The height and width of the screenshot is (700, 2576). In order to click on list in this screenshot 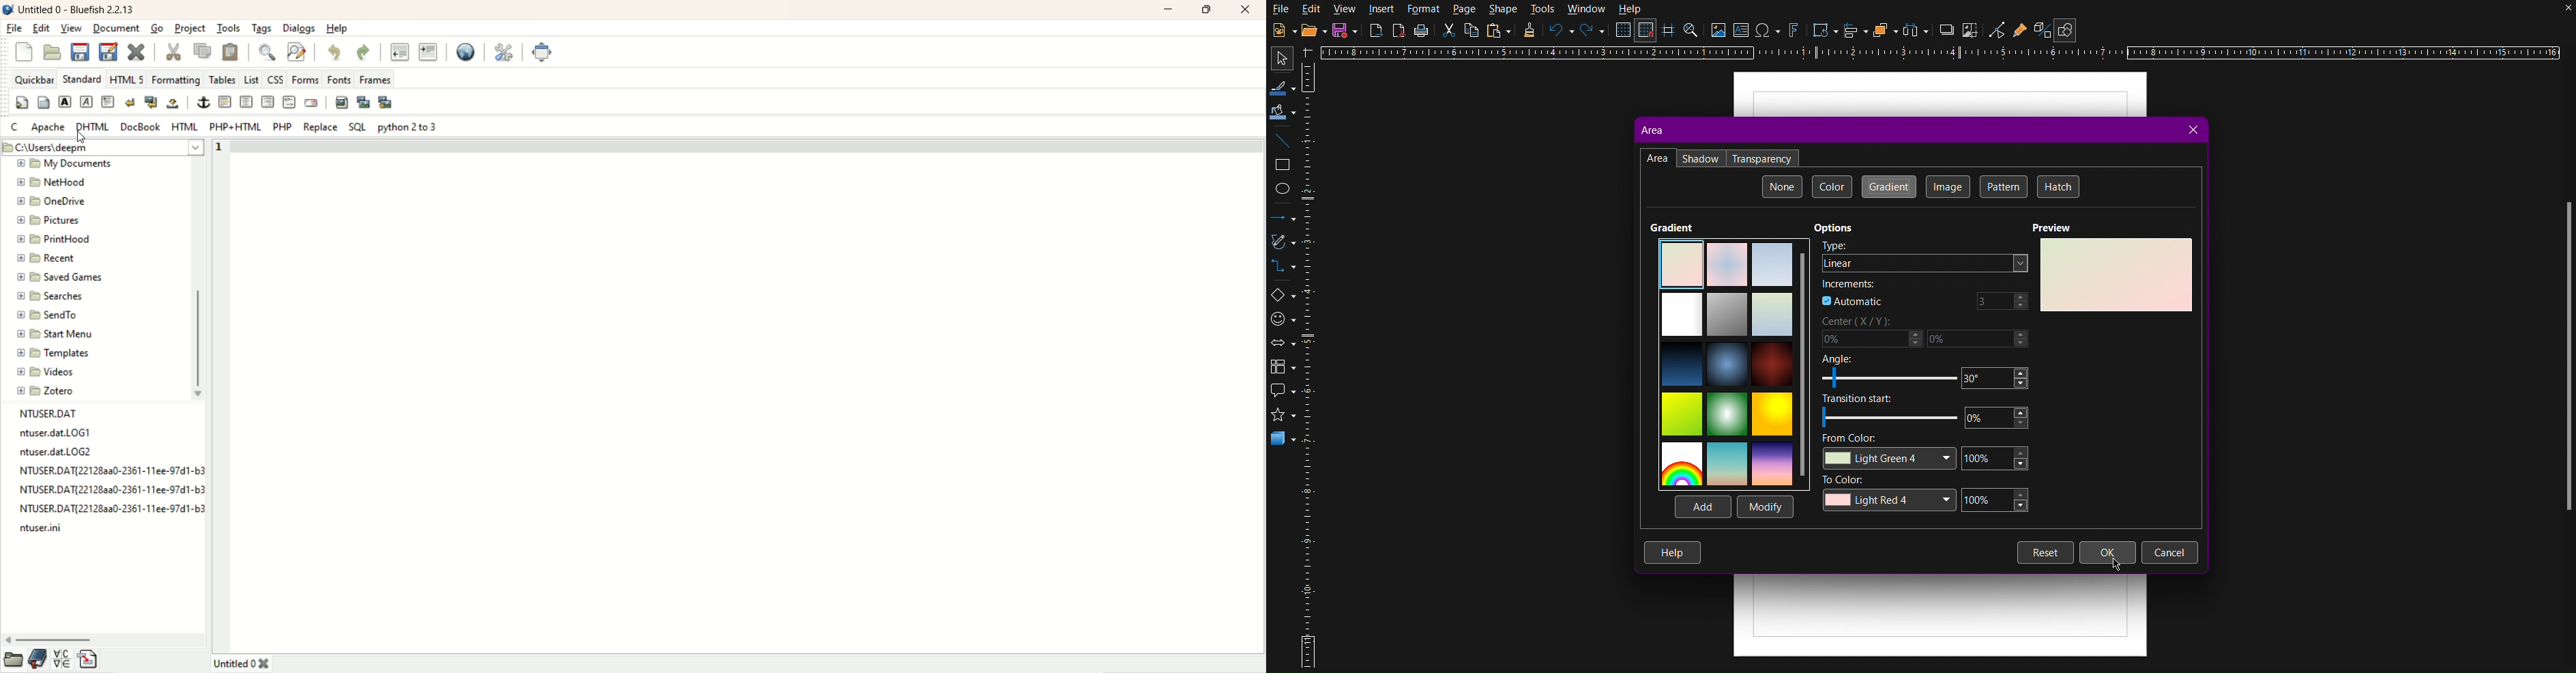, I will do `click(251, 79)`.